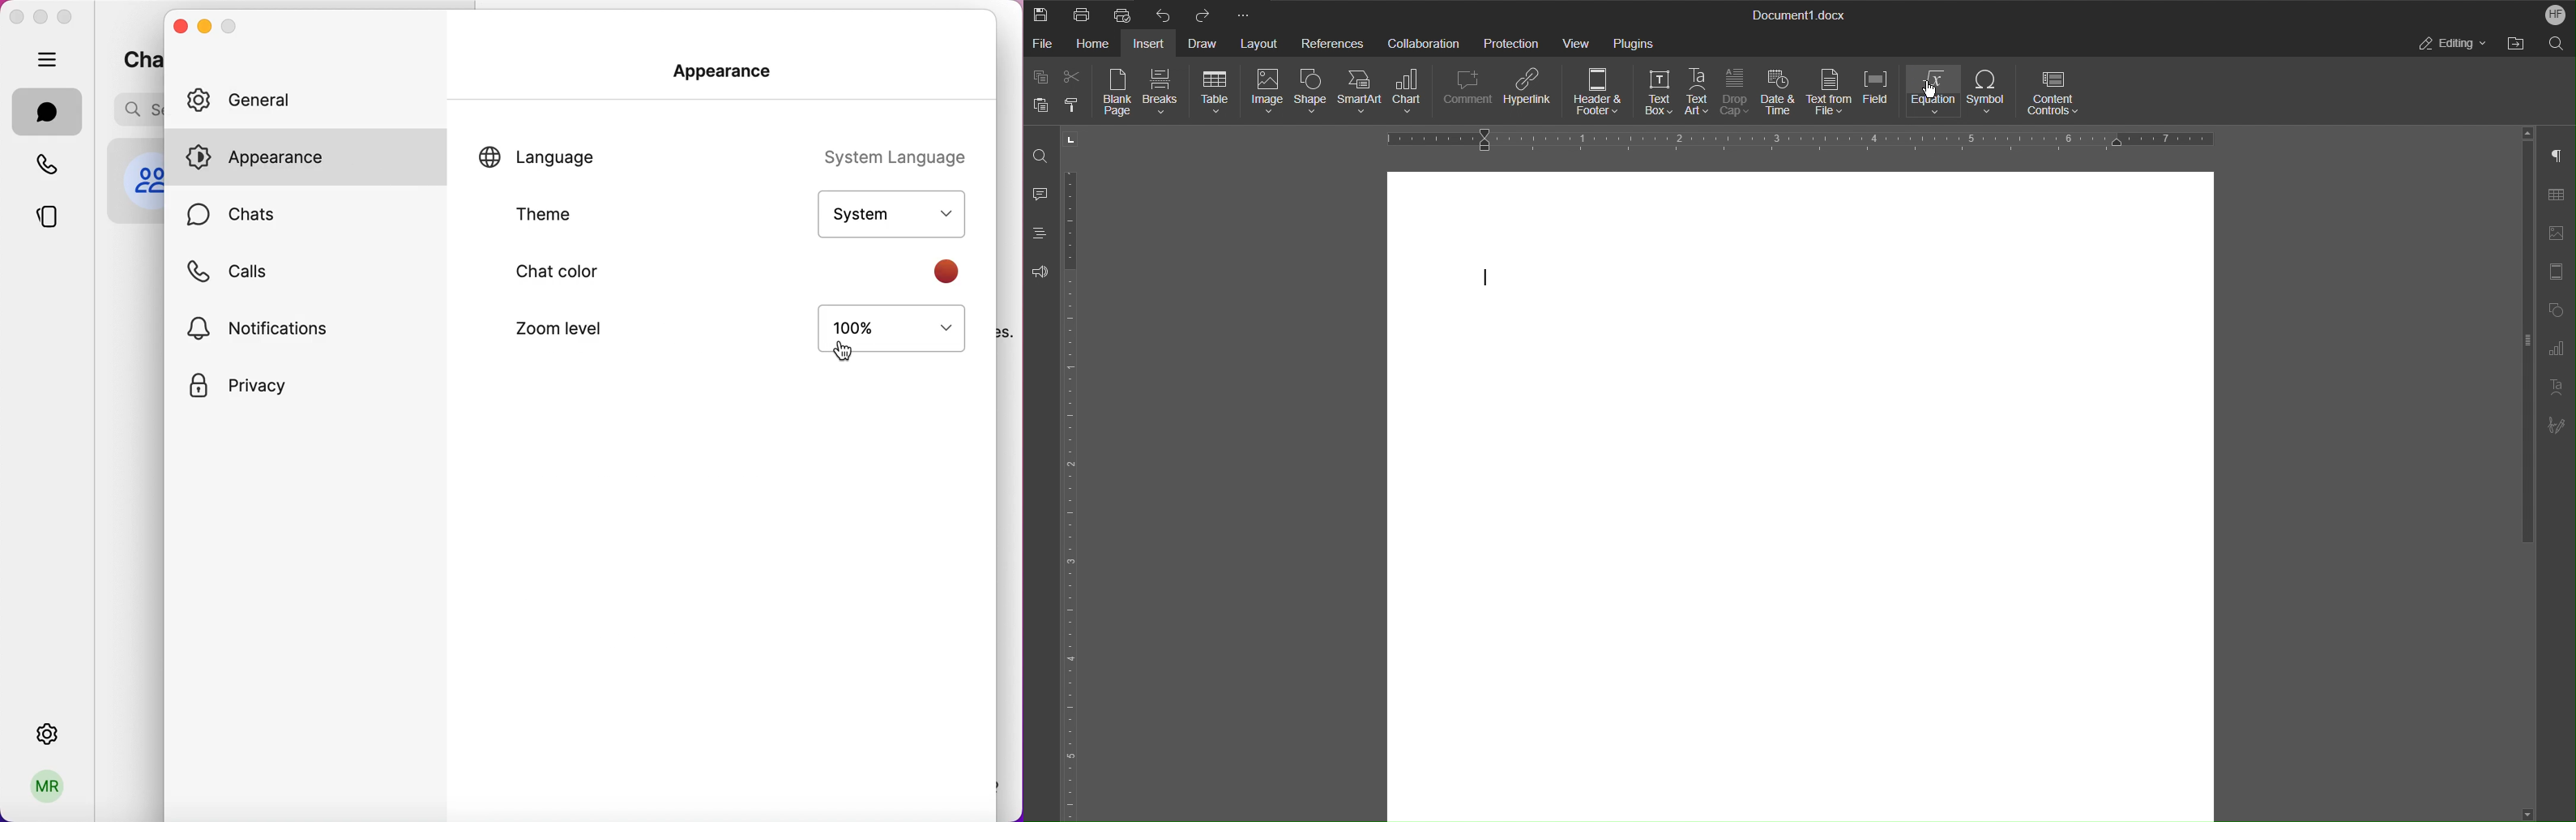 This screenshot has height=840, width=2576. I want to click on color, so click(946, 271).